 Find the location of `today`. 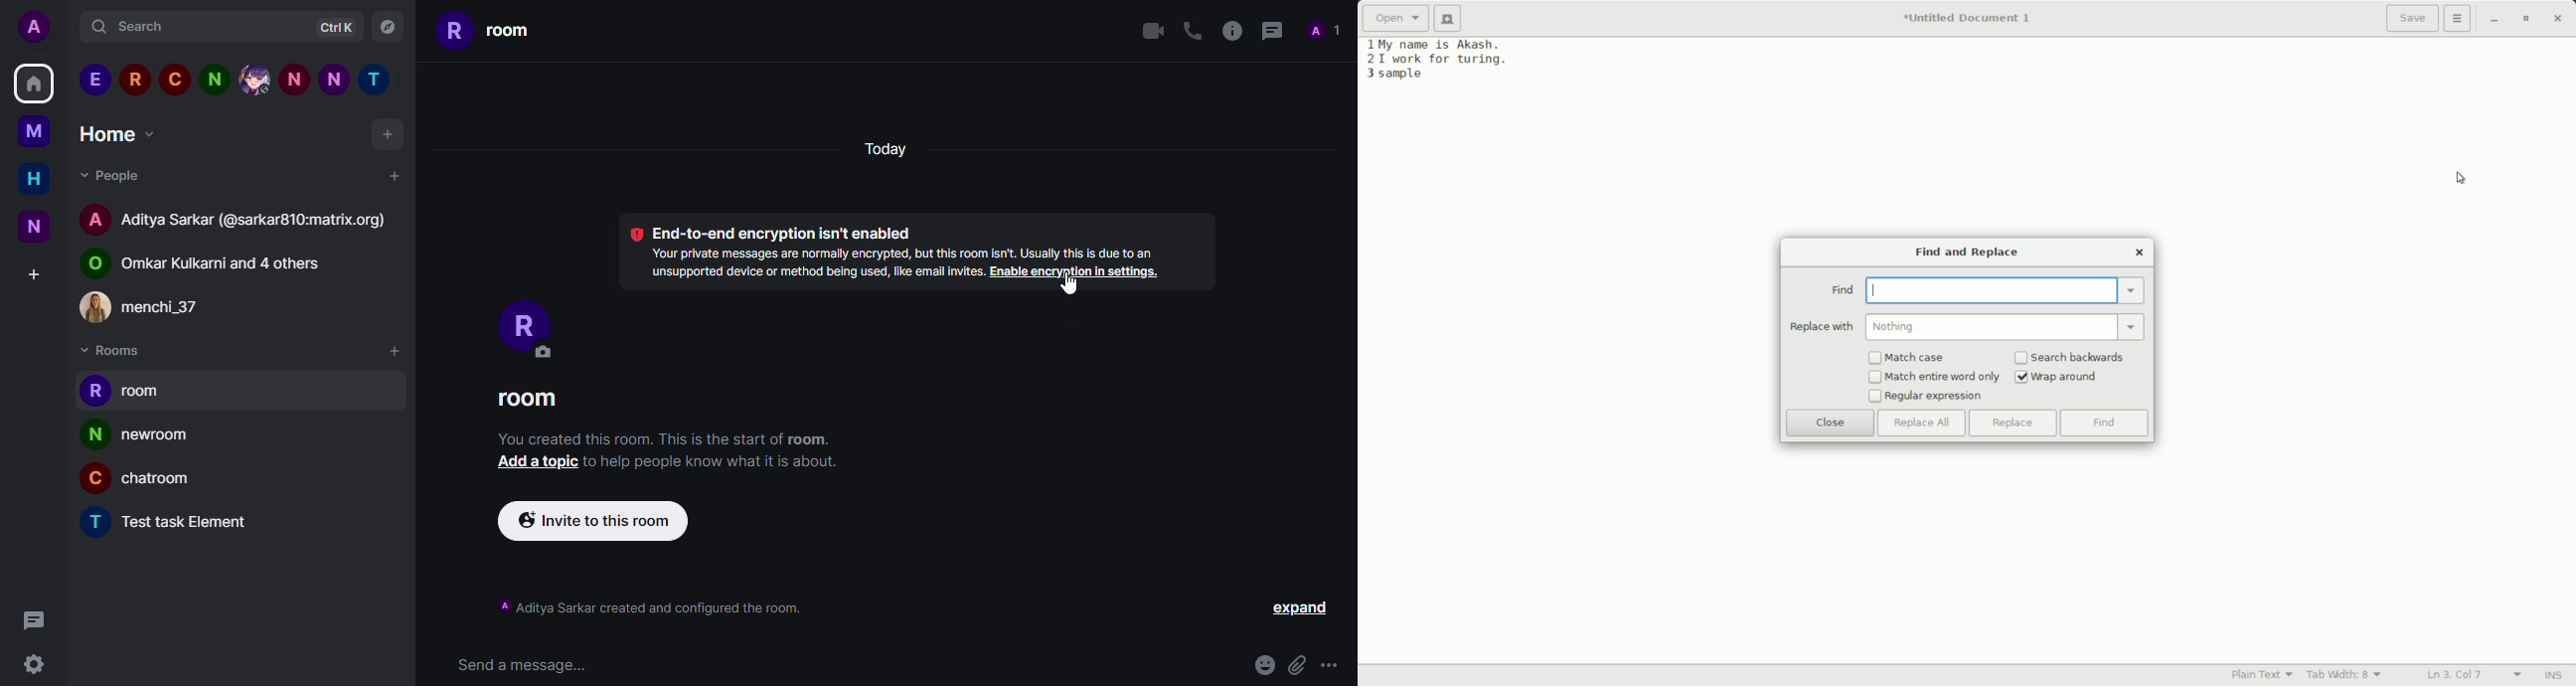

today is located at coordinates (886, 150).